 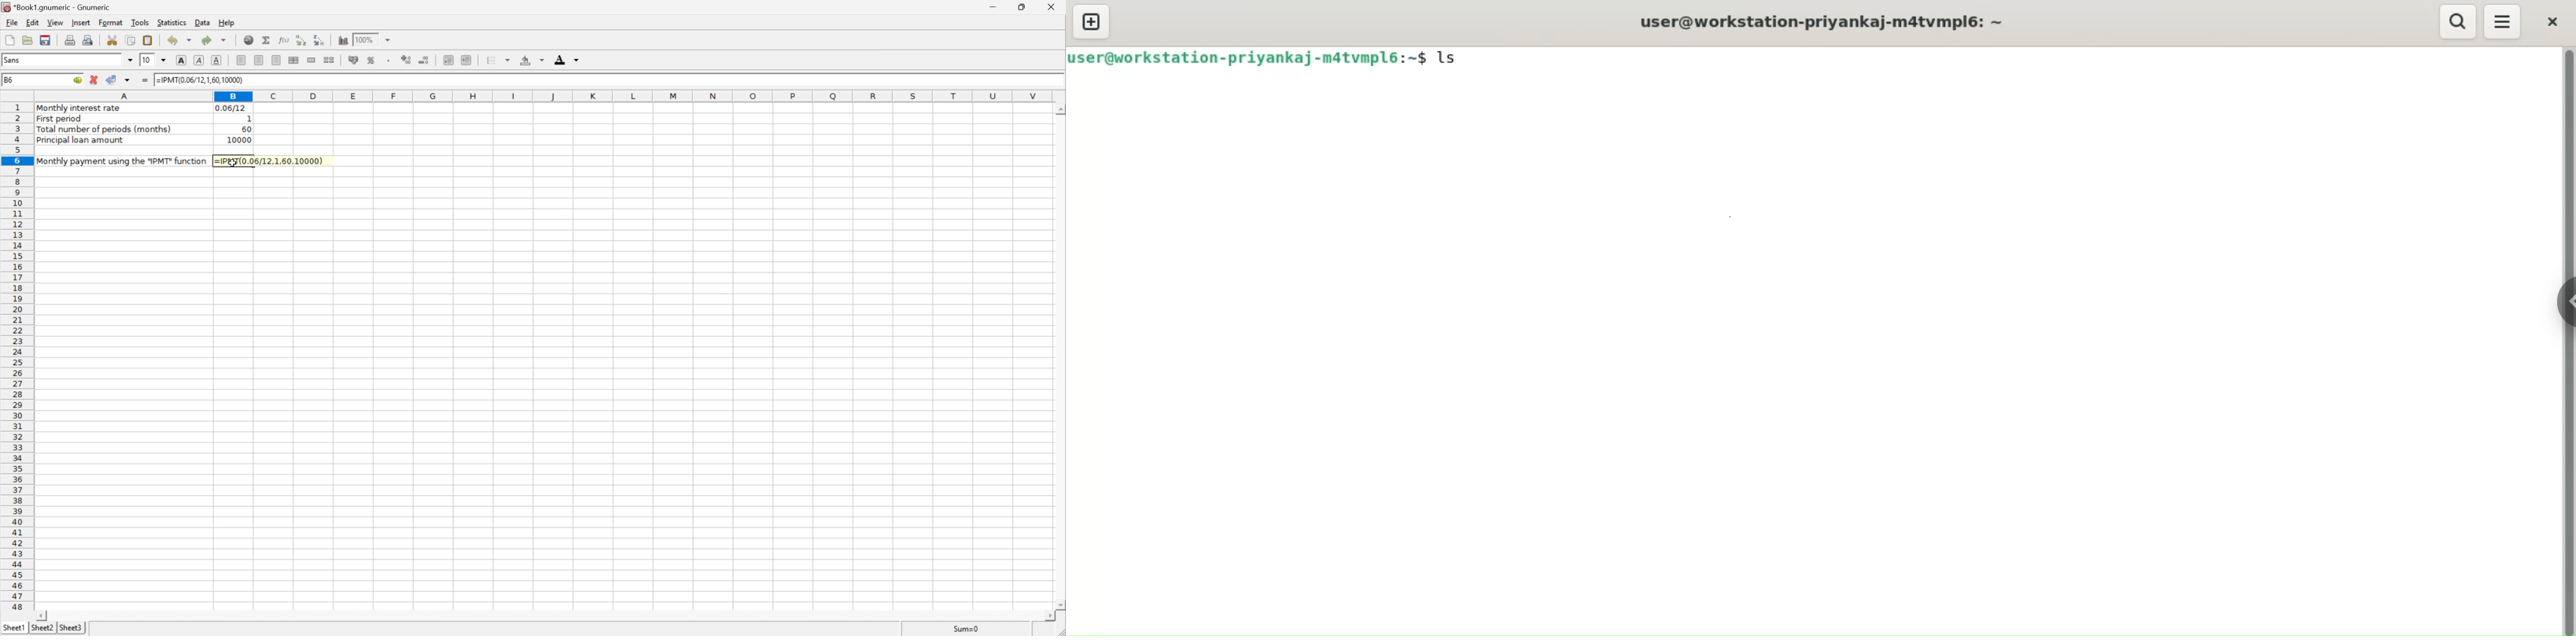 I want to click on File, so click(x=11, y=22).